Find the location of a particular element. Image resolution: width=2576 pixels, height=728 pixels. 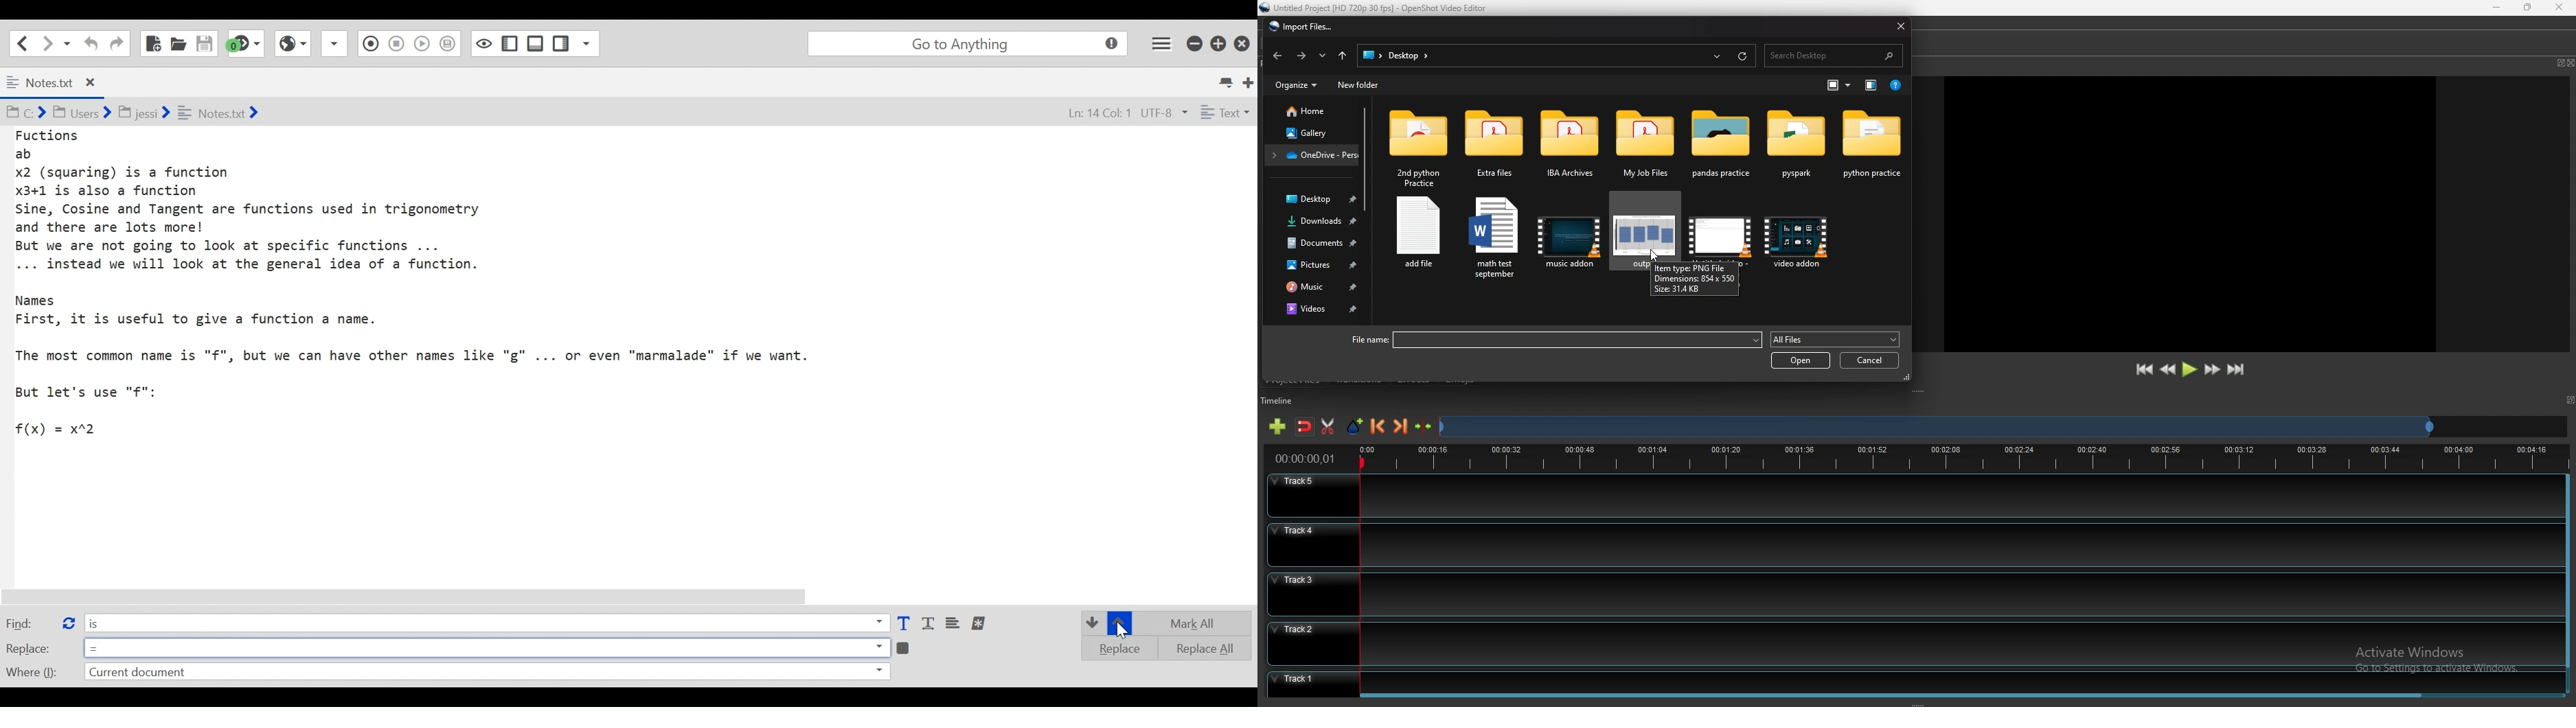

Notes.txt is located at coordinates (62, 83).